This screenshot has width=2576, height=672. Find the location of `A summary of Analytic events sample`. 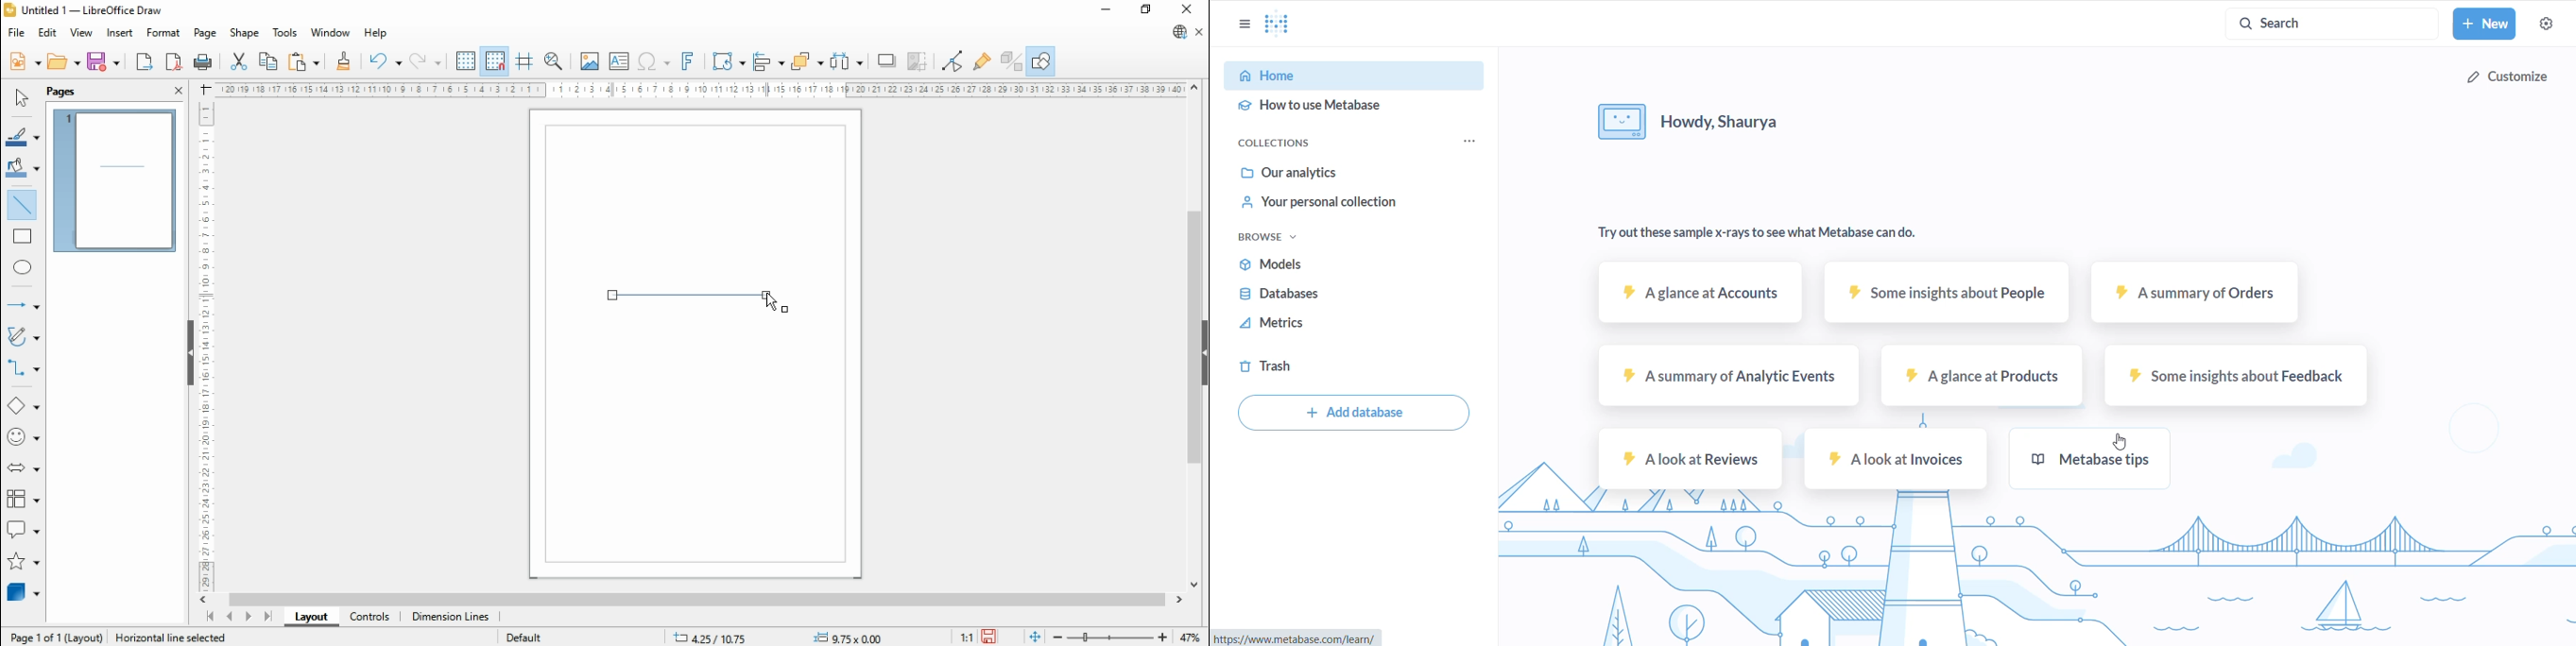

A summary of Analytic events sample is located at coordinates (1733, 379).